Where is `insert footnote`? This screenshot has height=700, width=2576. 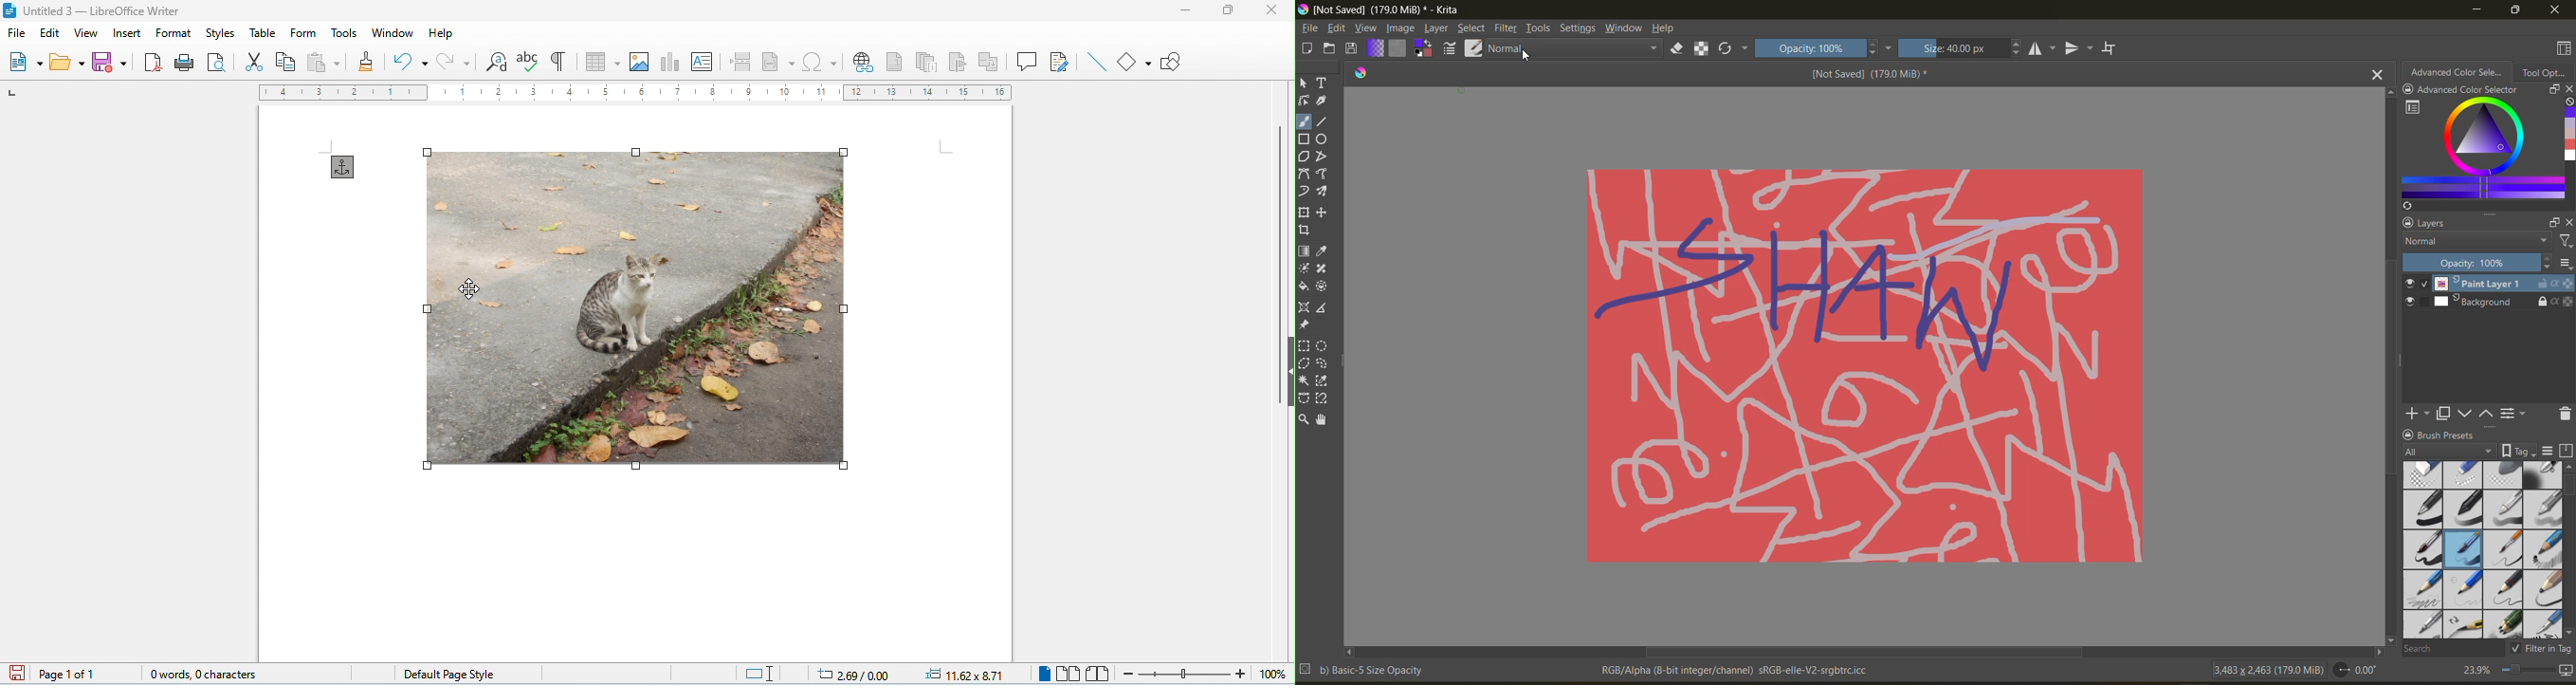
insert footnote is located at coordinates (896, 62).